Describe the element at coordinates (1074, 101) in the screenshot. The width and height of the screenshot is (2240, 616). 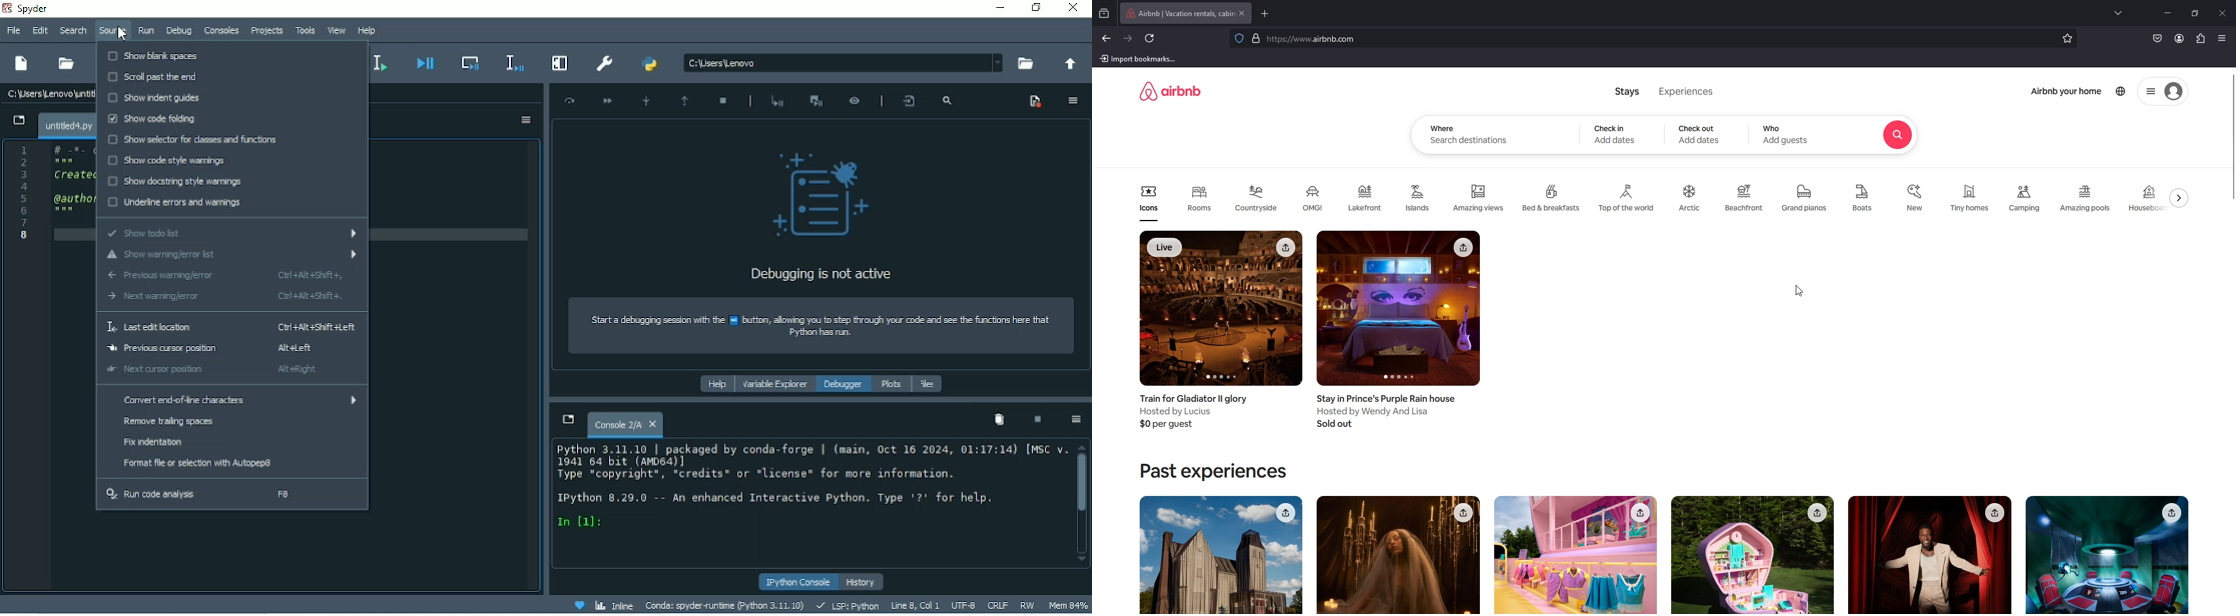
I see `Options` at that location.